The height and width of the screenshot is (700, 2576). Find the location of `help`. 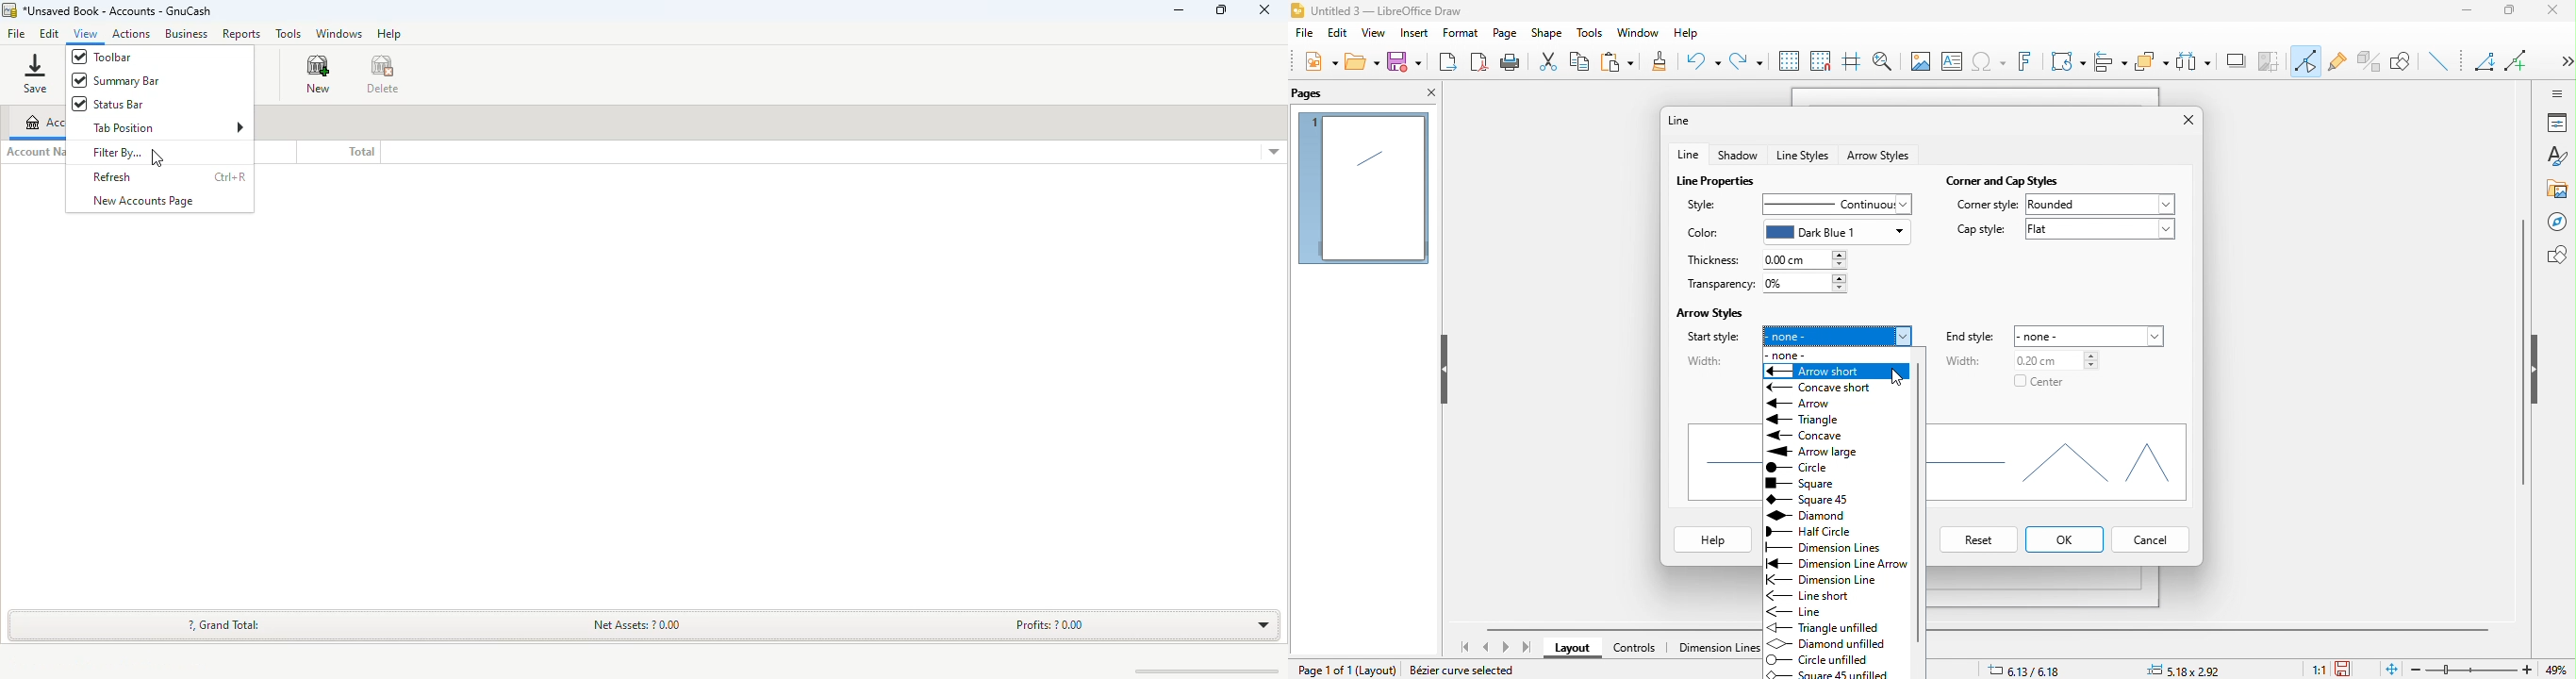

help is located at coordinates (388, 33).